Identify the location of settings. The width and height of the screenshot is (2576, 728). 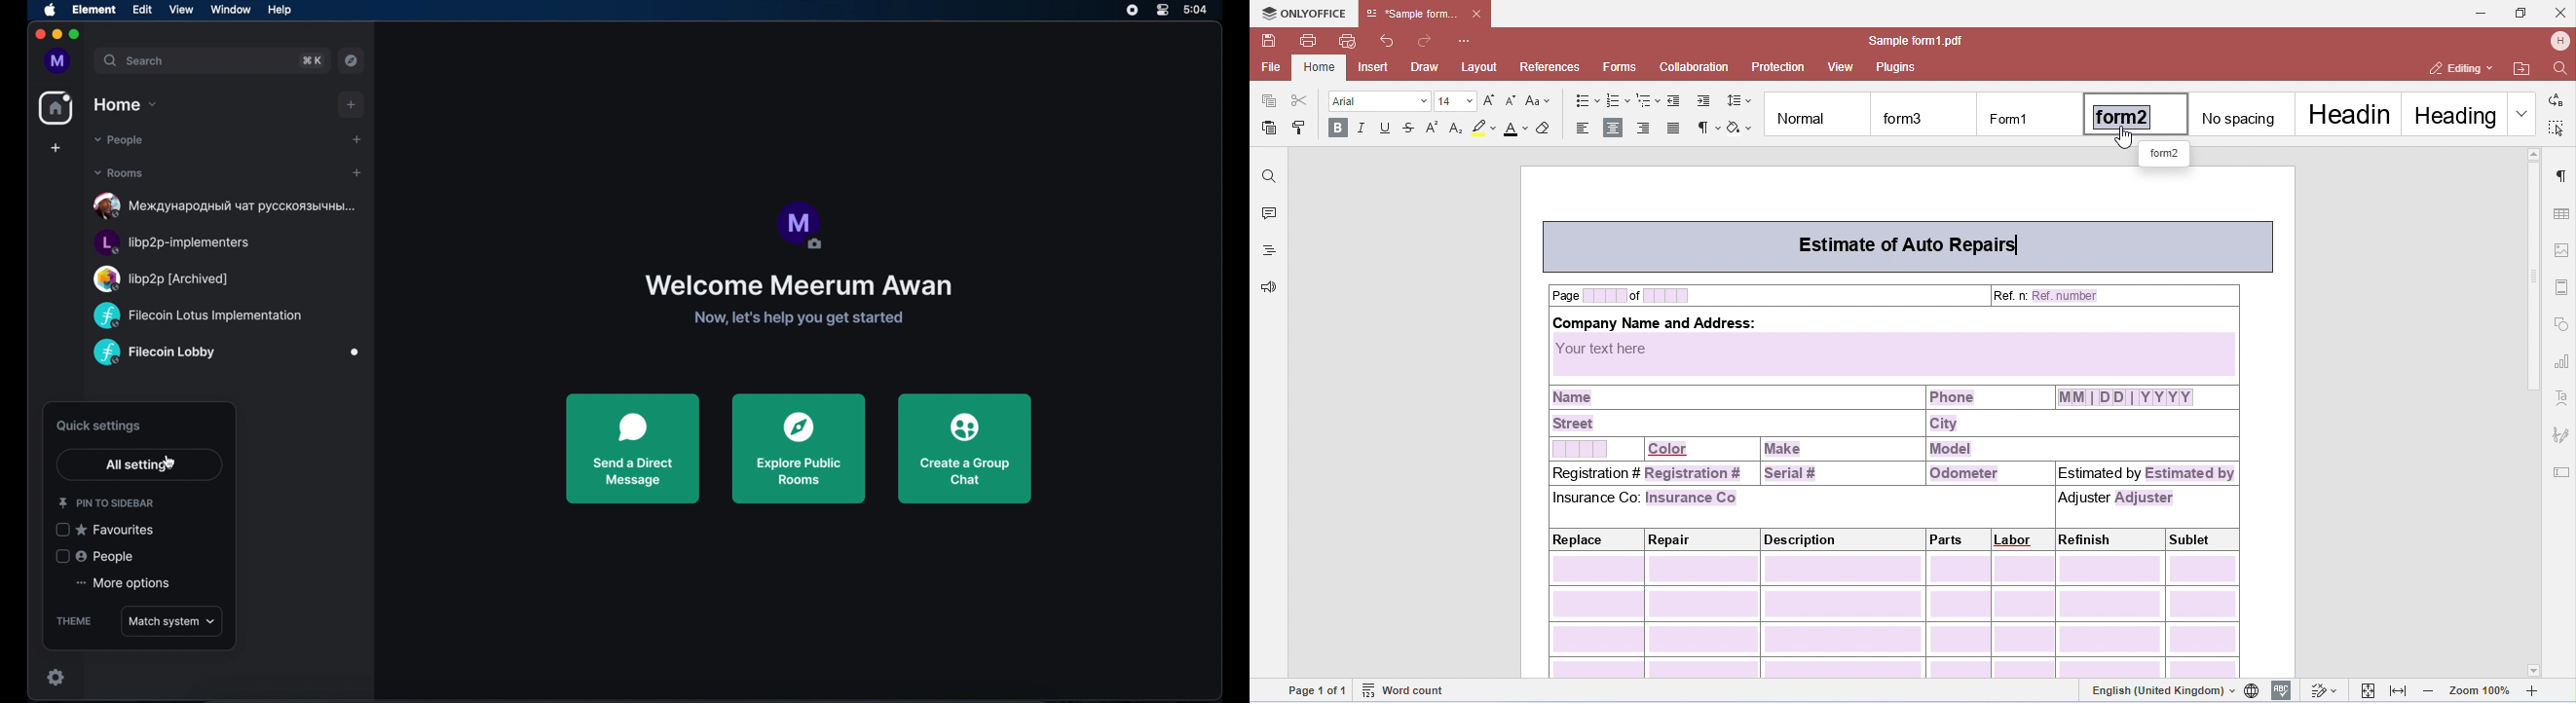
(59, 676).